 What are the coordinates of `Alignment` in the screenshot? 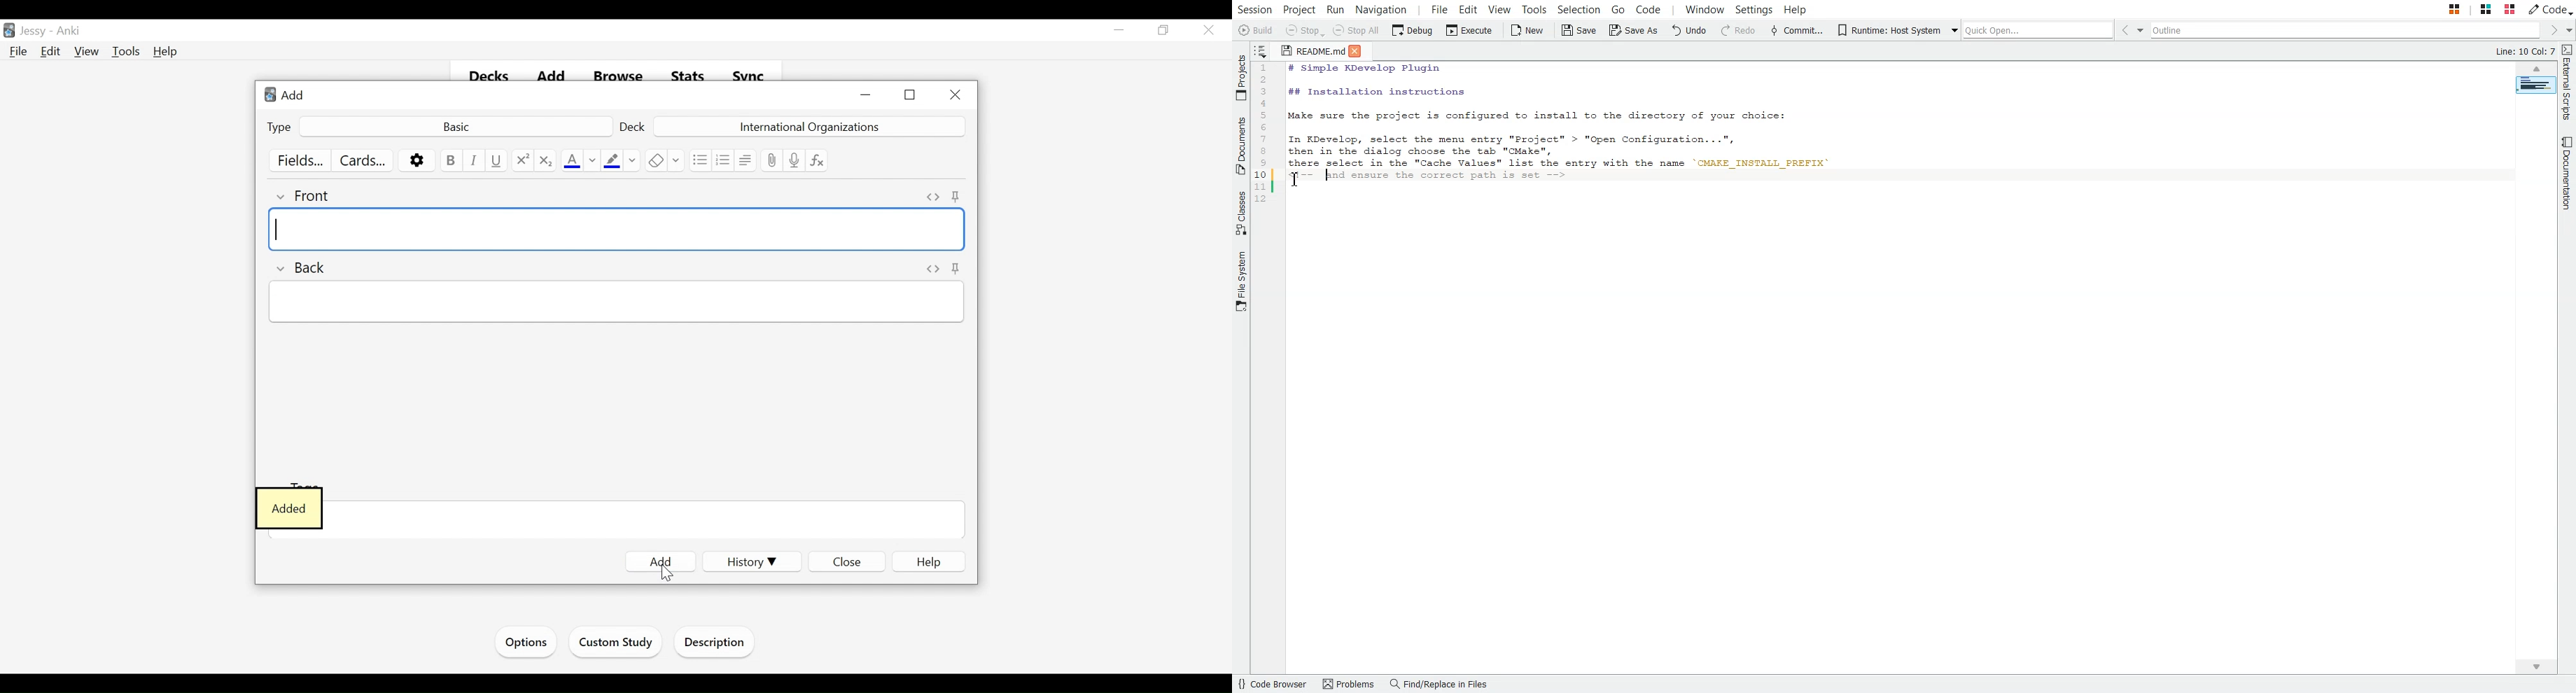 It's located at (744, 159).